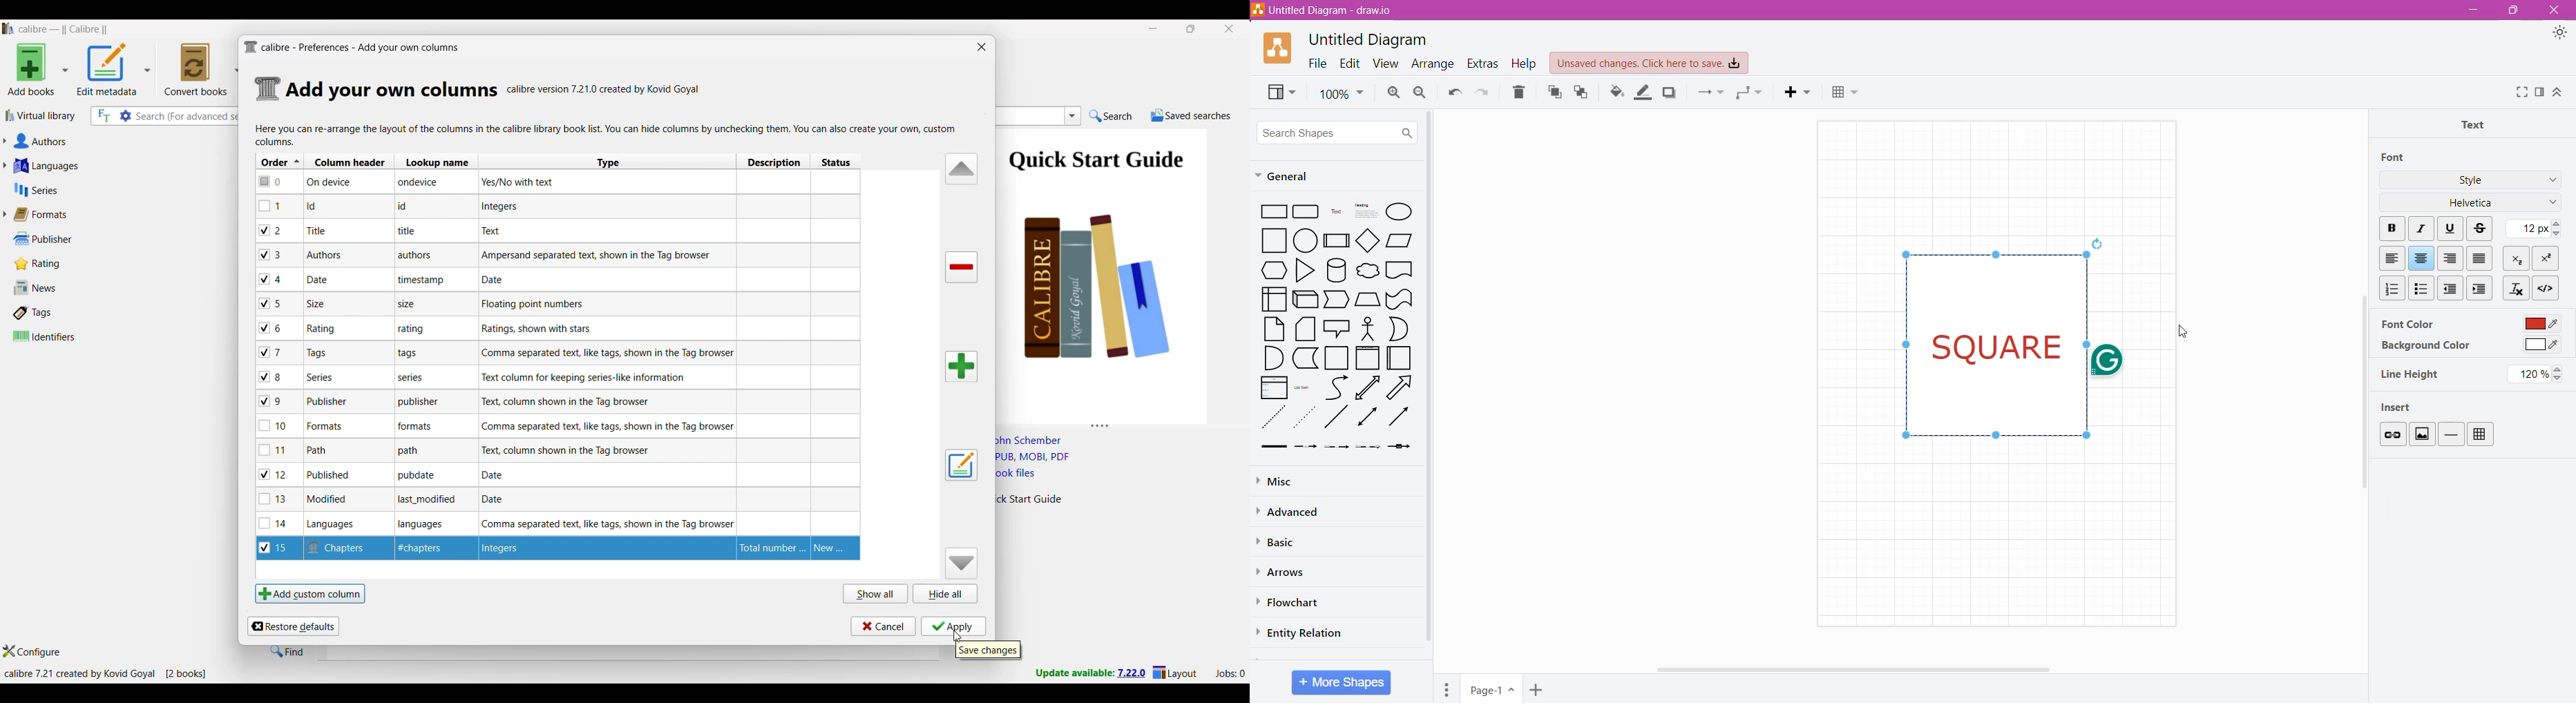  I want to click on frame, so click(1367, 358).